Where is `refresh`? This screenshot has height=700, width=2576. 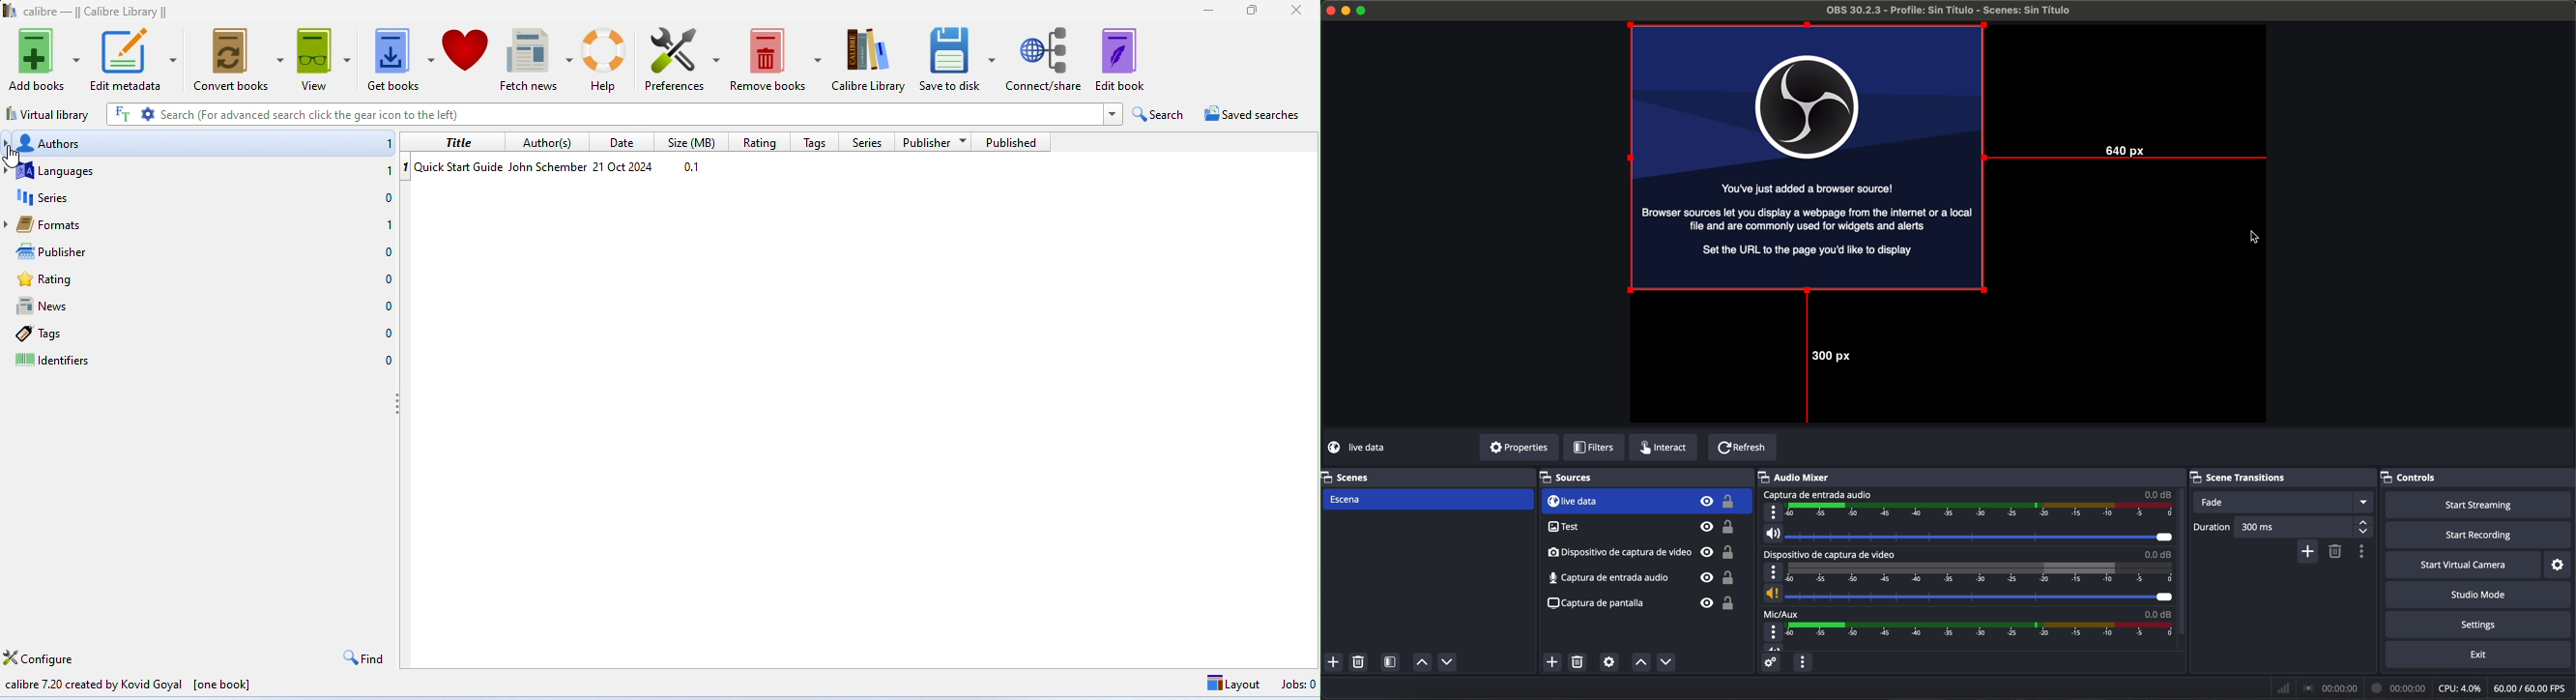
refresh is located at coordinates (1741, 449).